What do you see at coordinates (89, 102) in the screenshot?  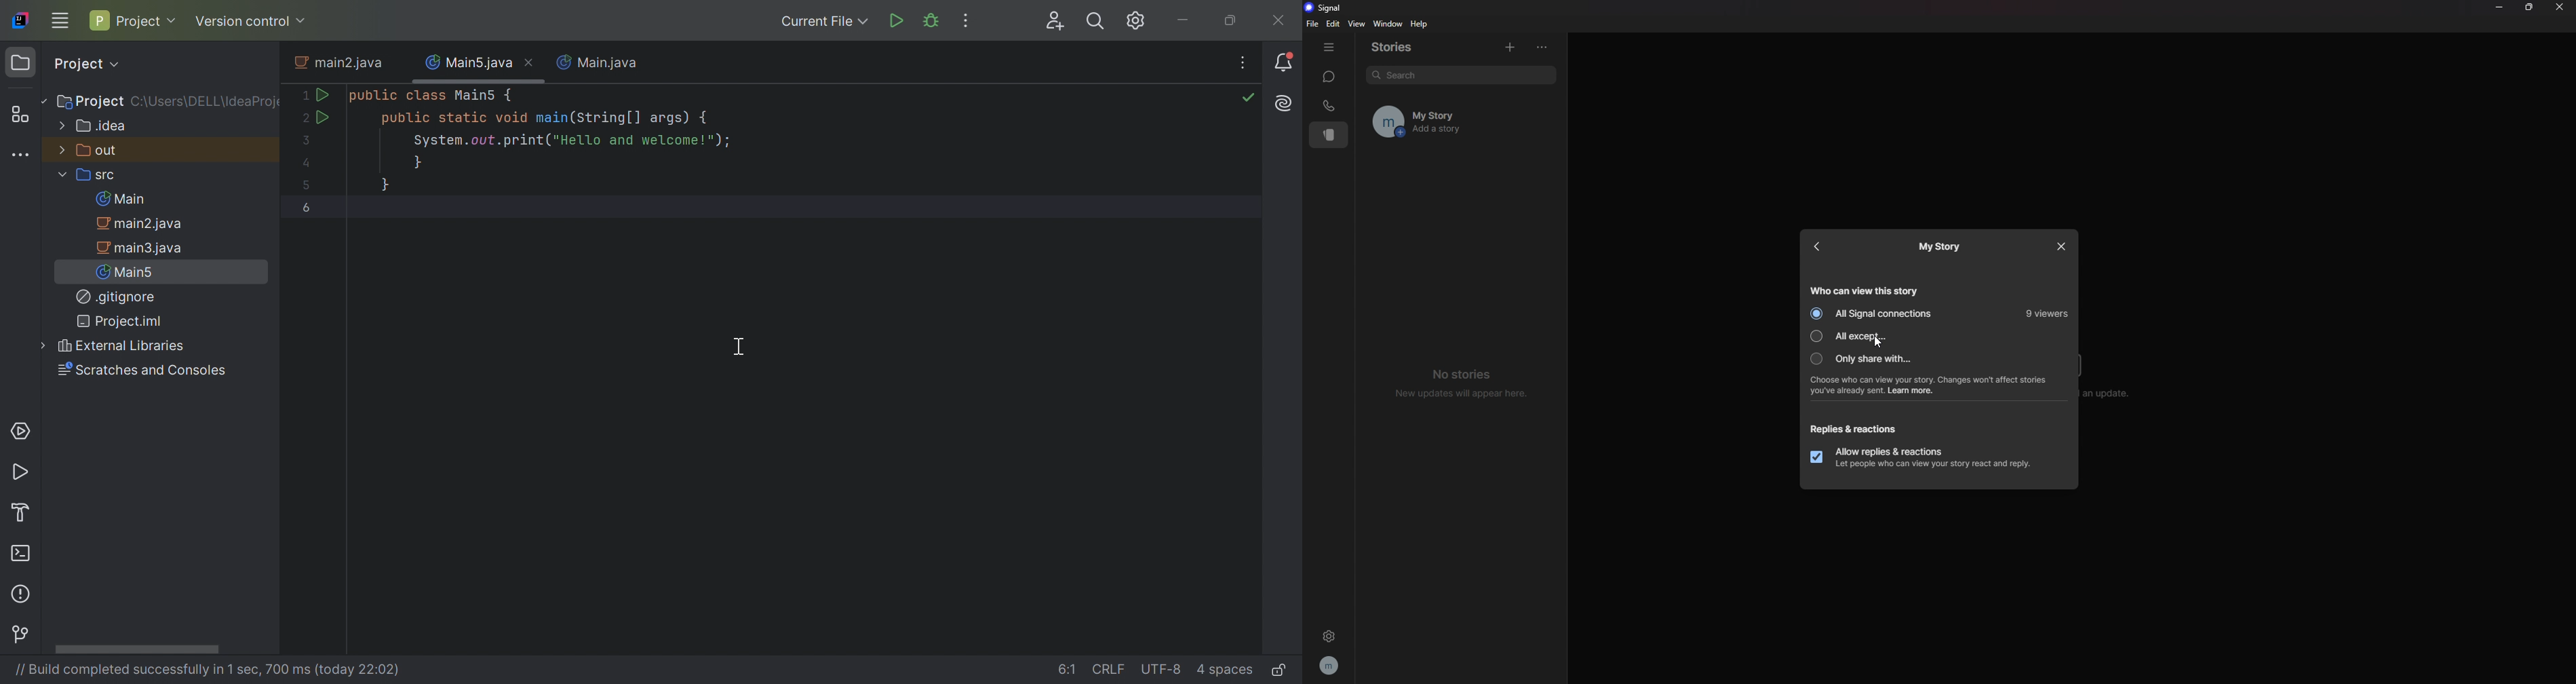 I see `Project` at bounding box center [89, 102].